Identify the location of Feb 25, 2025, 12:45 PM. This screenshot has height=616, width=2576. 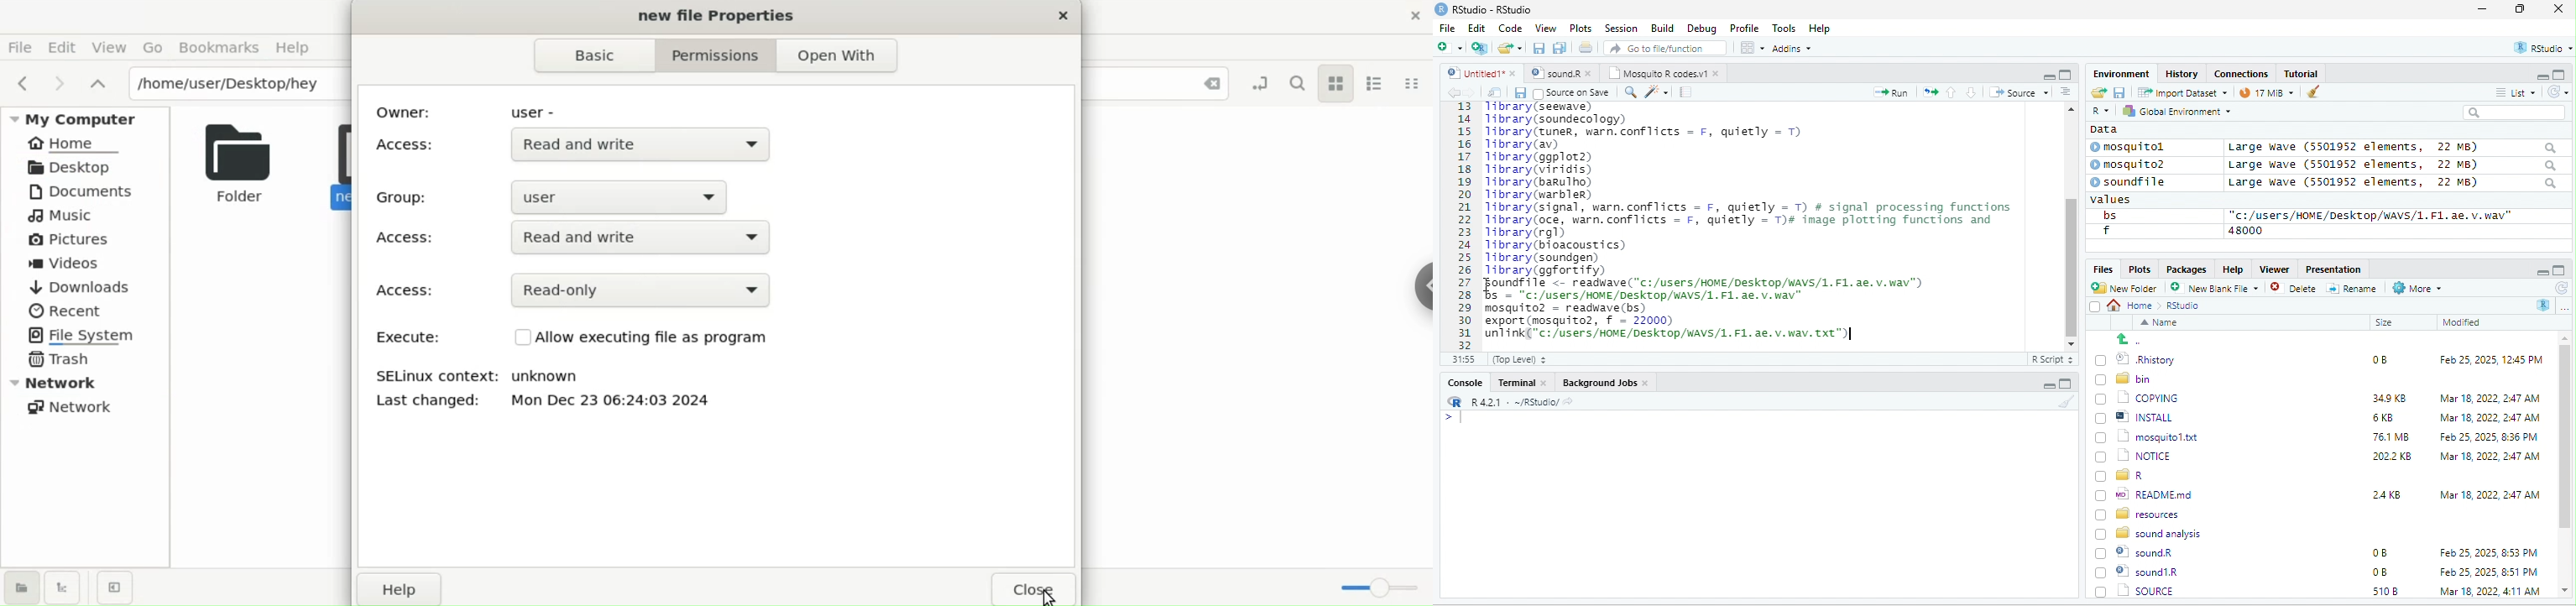
(2491, 362).